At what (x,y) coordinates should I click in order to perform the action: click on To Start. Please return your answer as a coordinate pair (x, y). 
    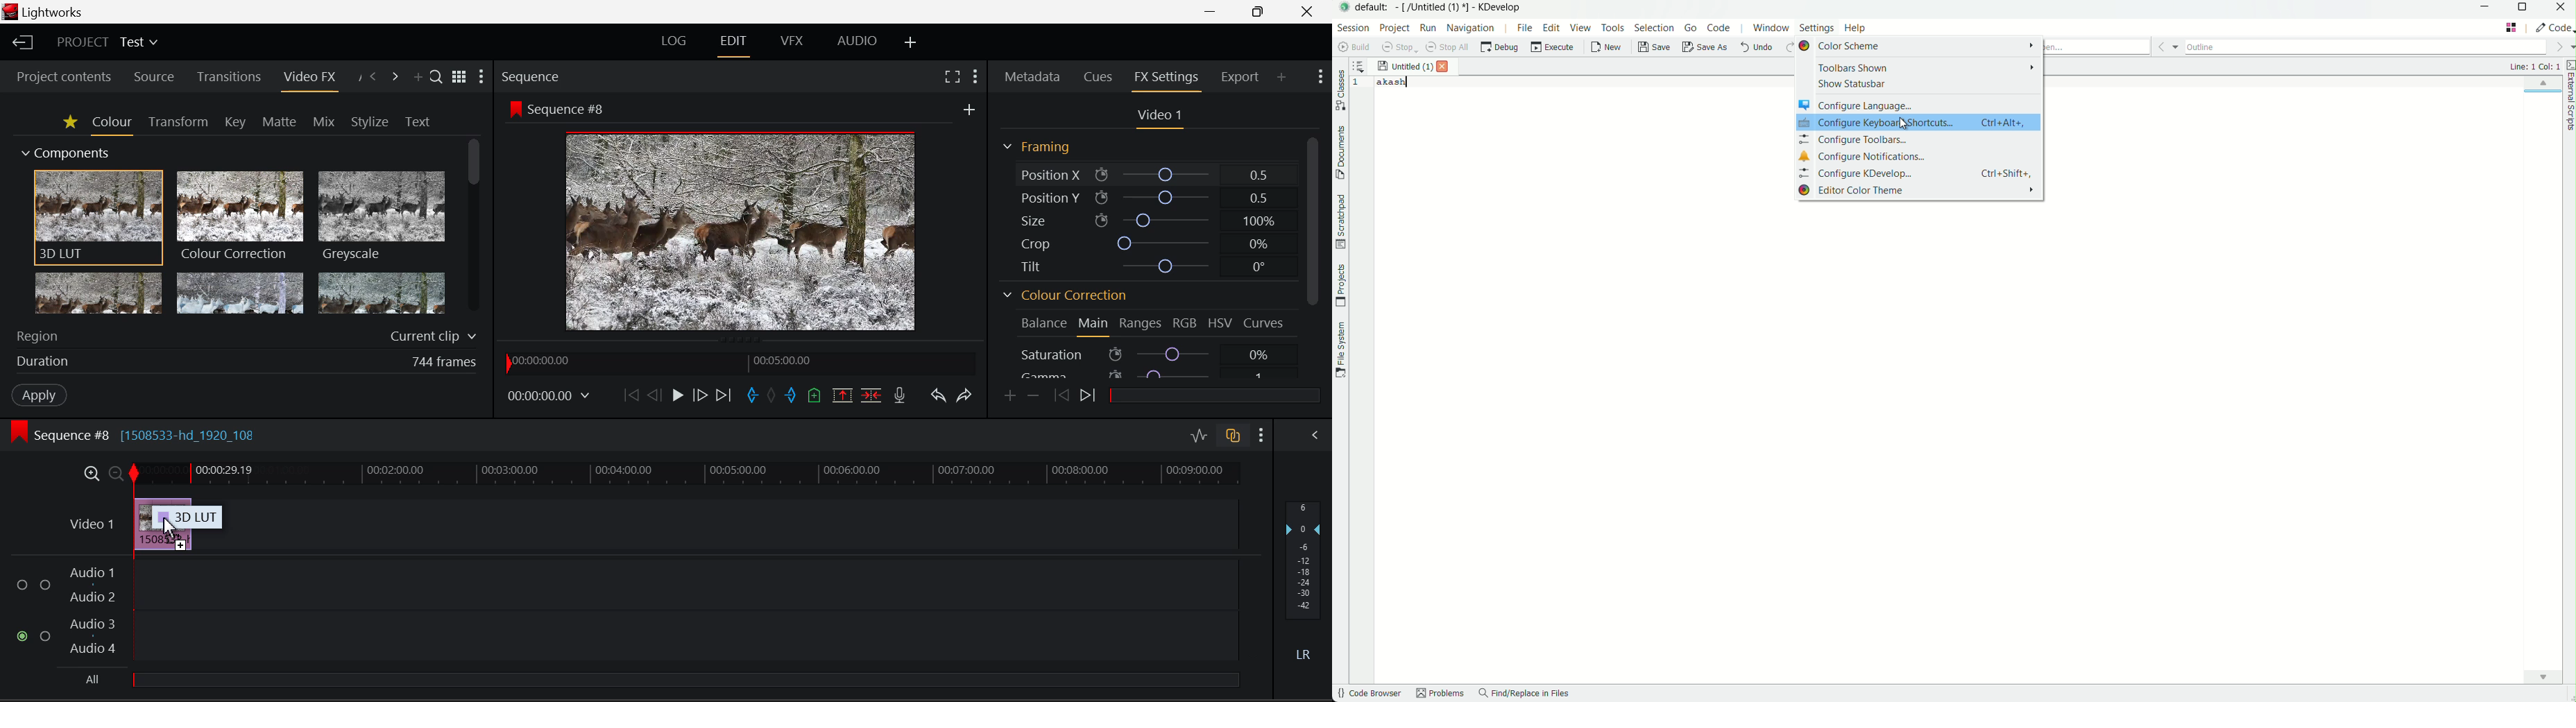
    Looking at the image, I should click on (630, 397).